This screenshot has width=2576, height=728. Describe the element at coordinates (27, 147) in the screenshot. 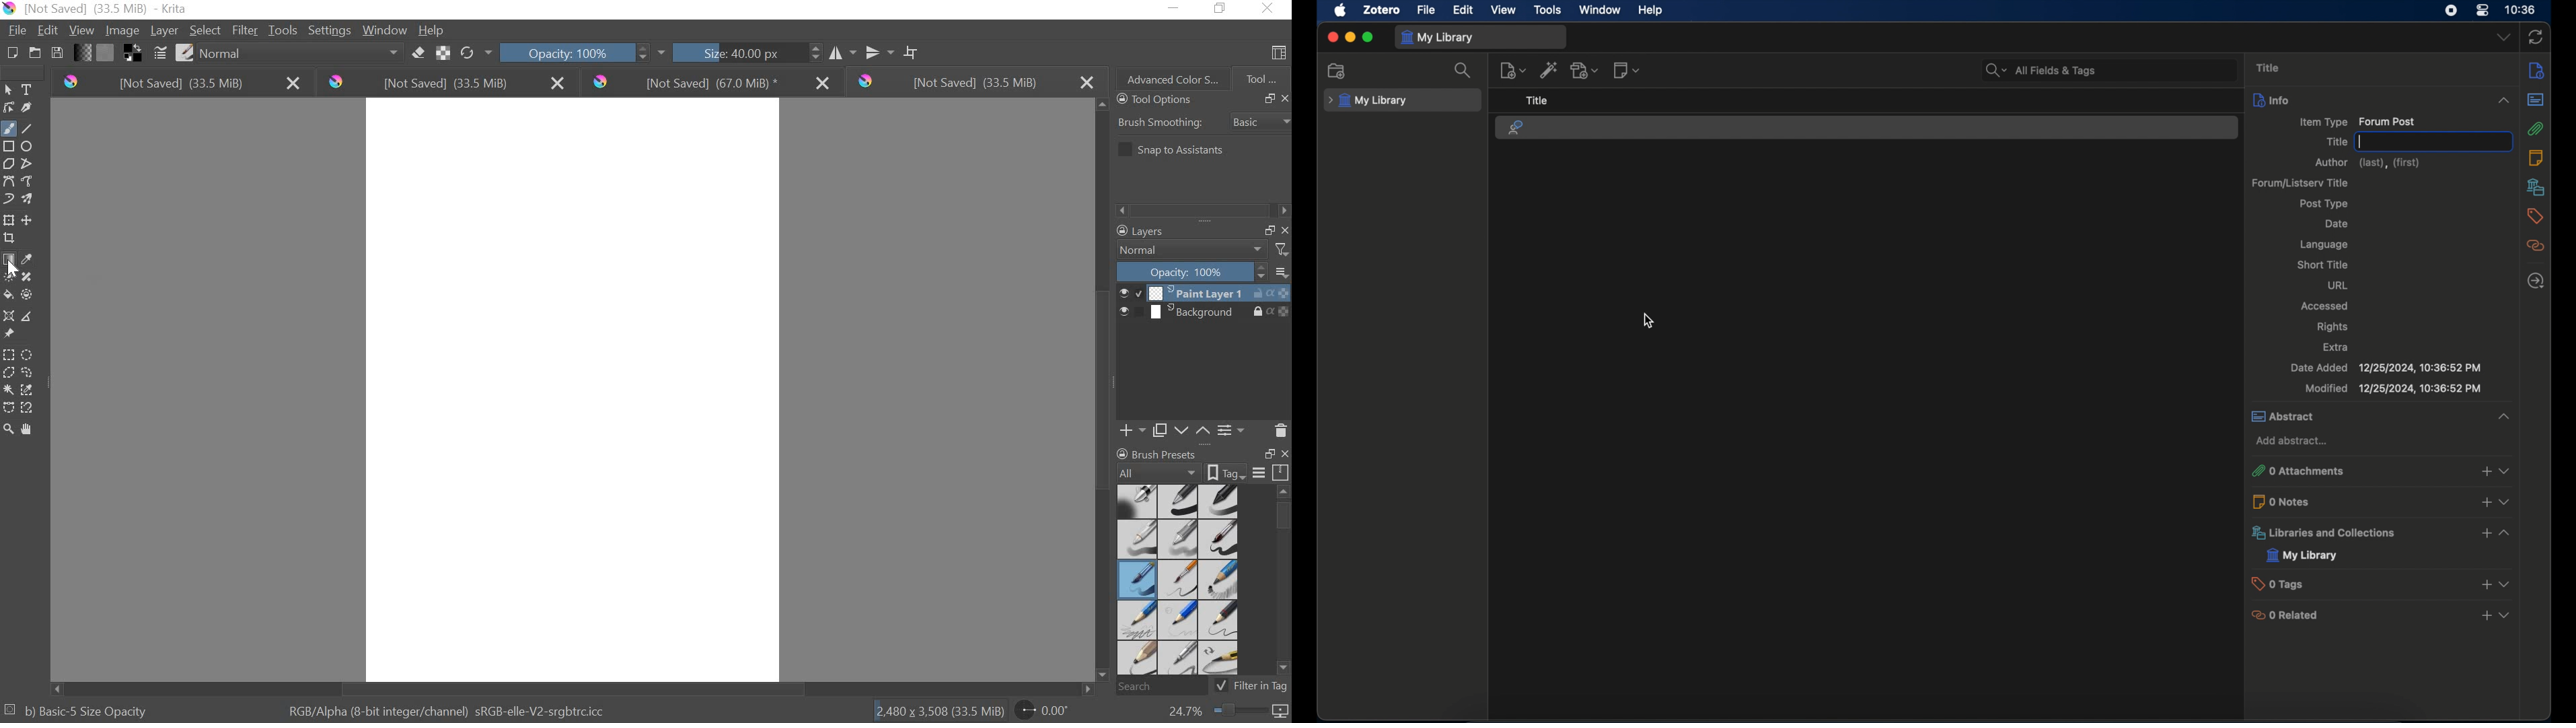

I see `ellipses` at that location.